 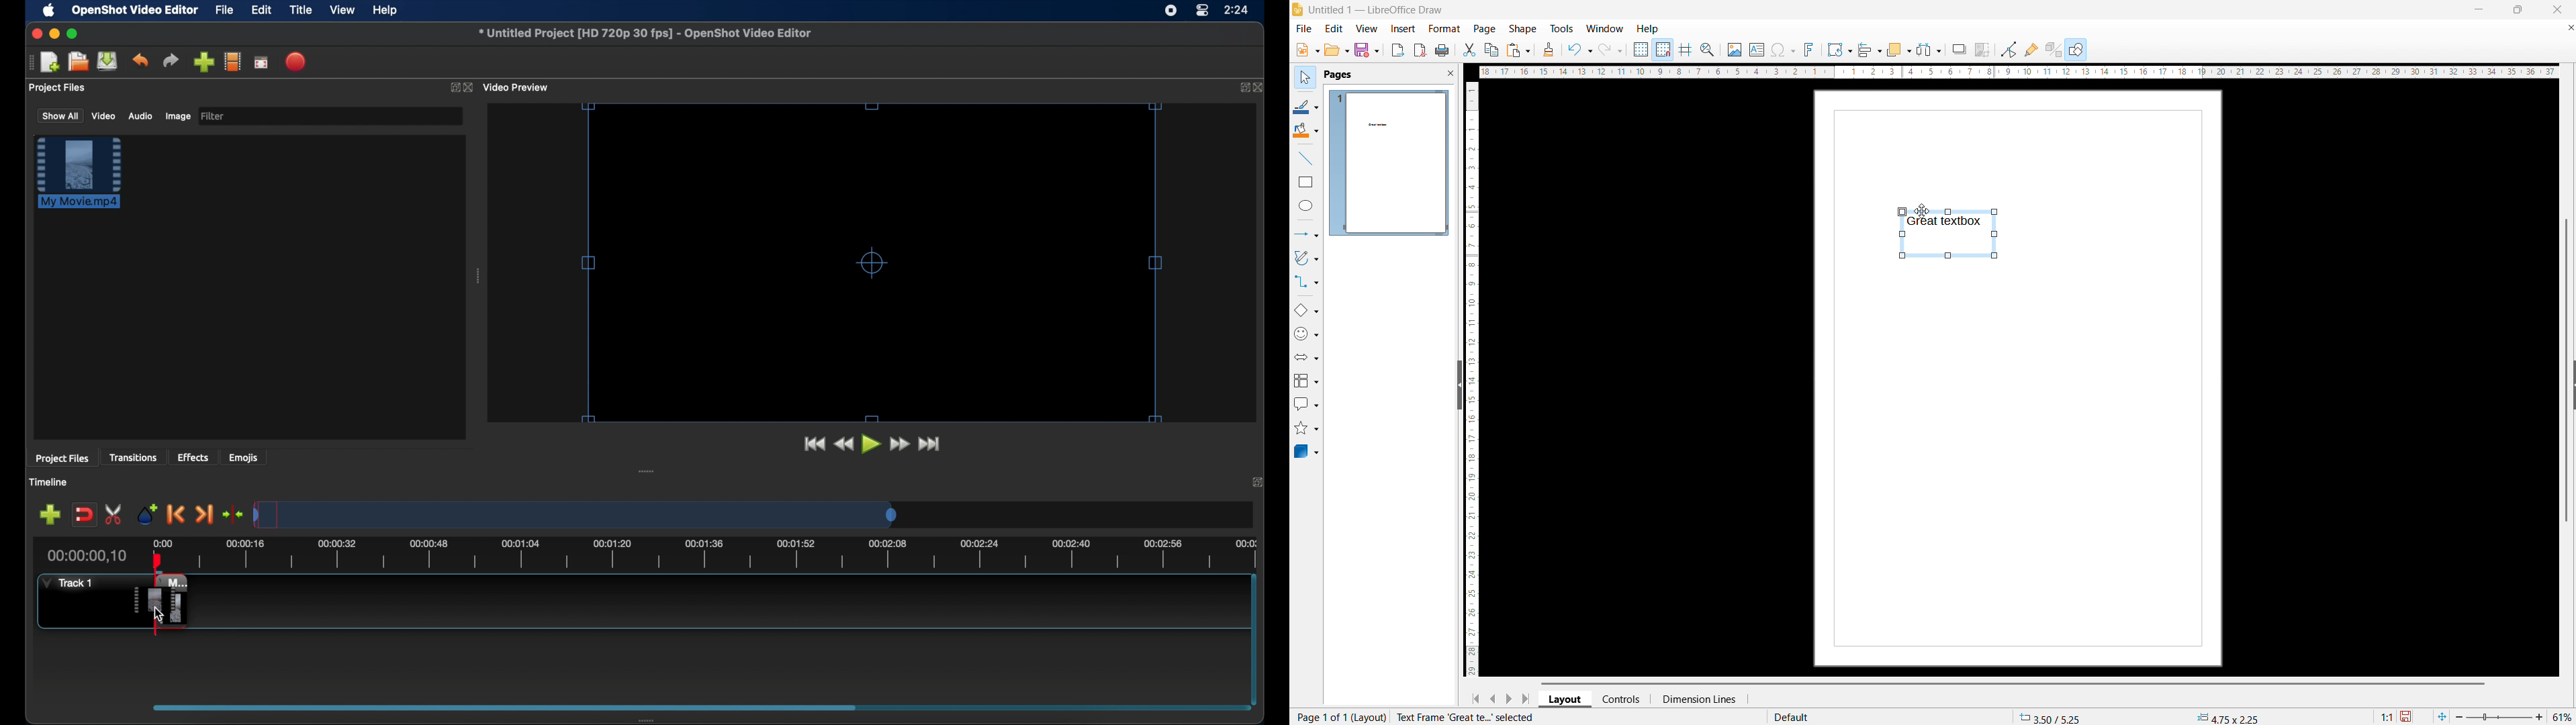 I want to click on page number, so click(x=1410, y=718).